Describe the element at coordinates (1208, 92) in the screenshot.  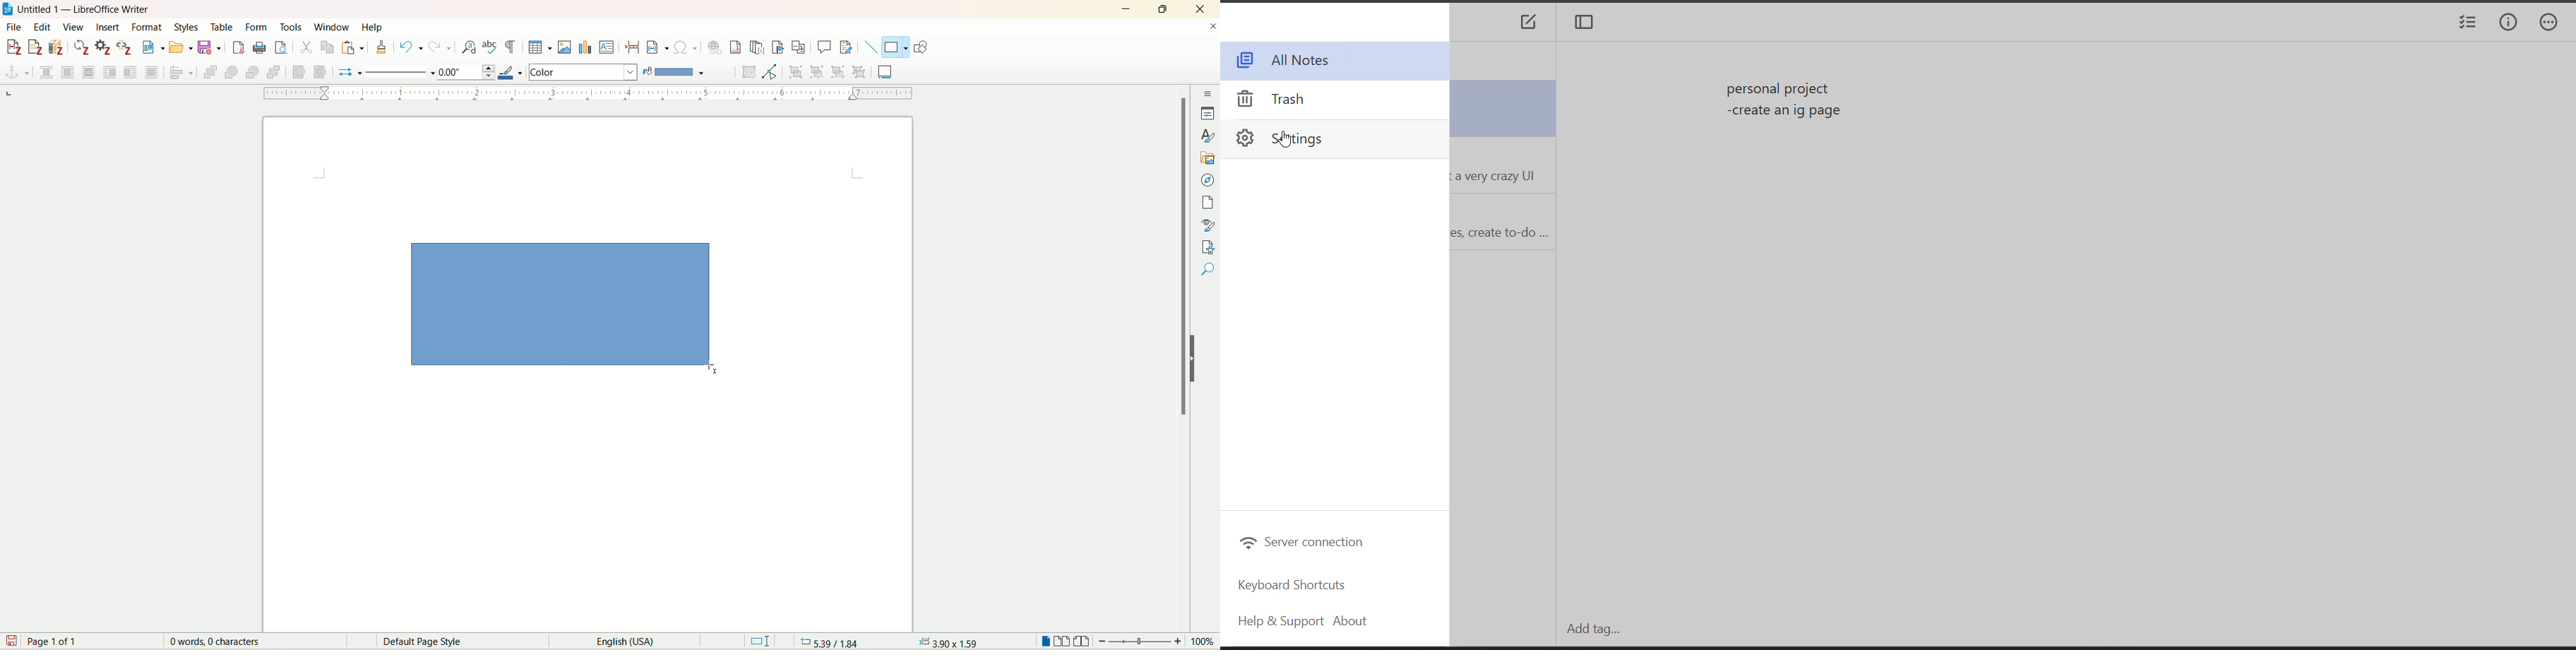
I see `sidebar settings` at that location.